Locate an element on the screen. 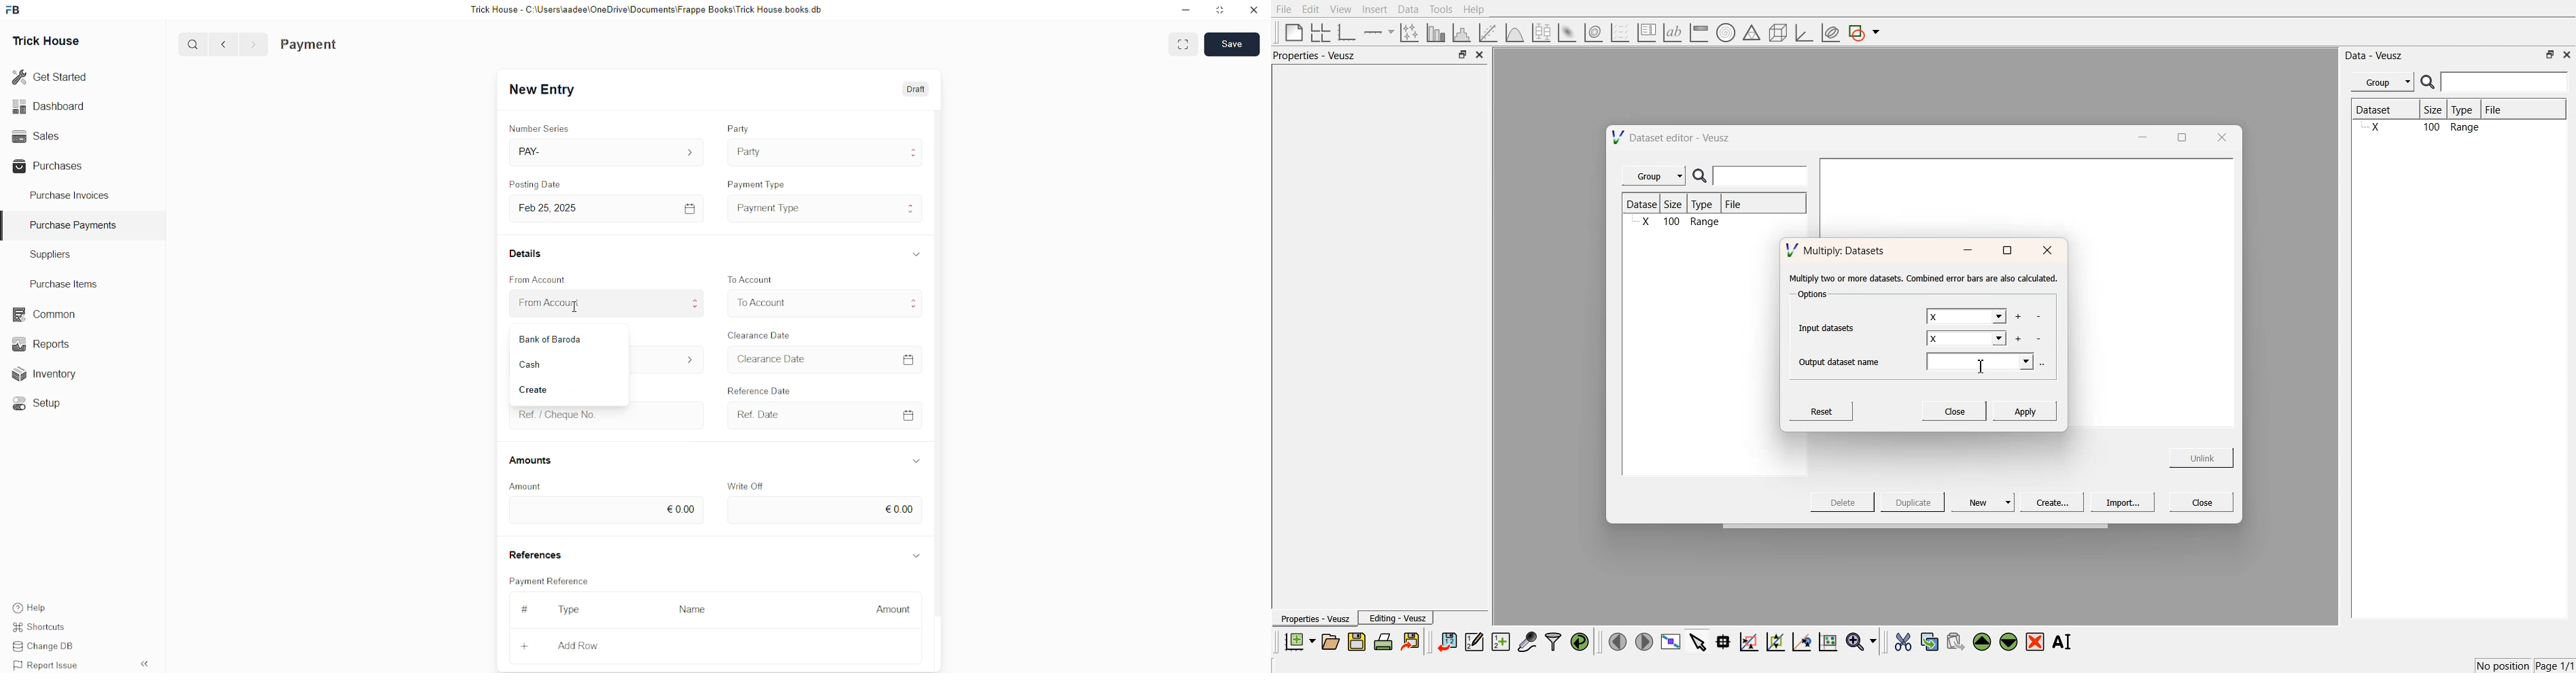 Image resolution: width=2576 pixels, height=700 pixels. Ref. / Cheque No. is located at coordinates (558, 414).